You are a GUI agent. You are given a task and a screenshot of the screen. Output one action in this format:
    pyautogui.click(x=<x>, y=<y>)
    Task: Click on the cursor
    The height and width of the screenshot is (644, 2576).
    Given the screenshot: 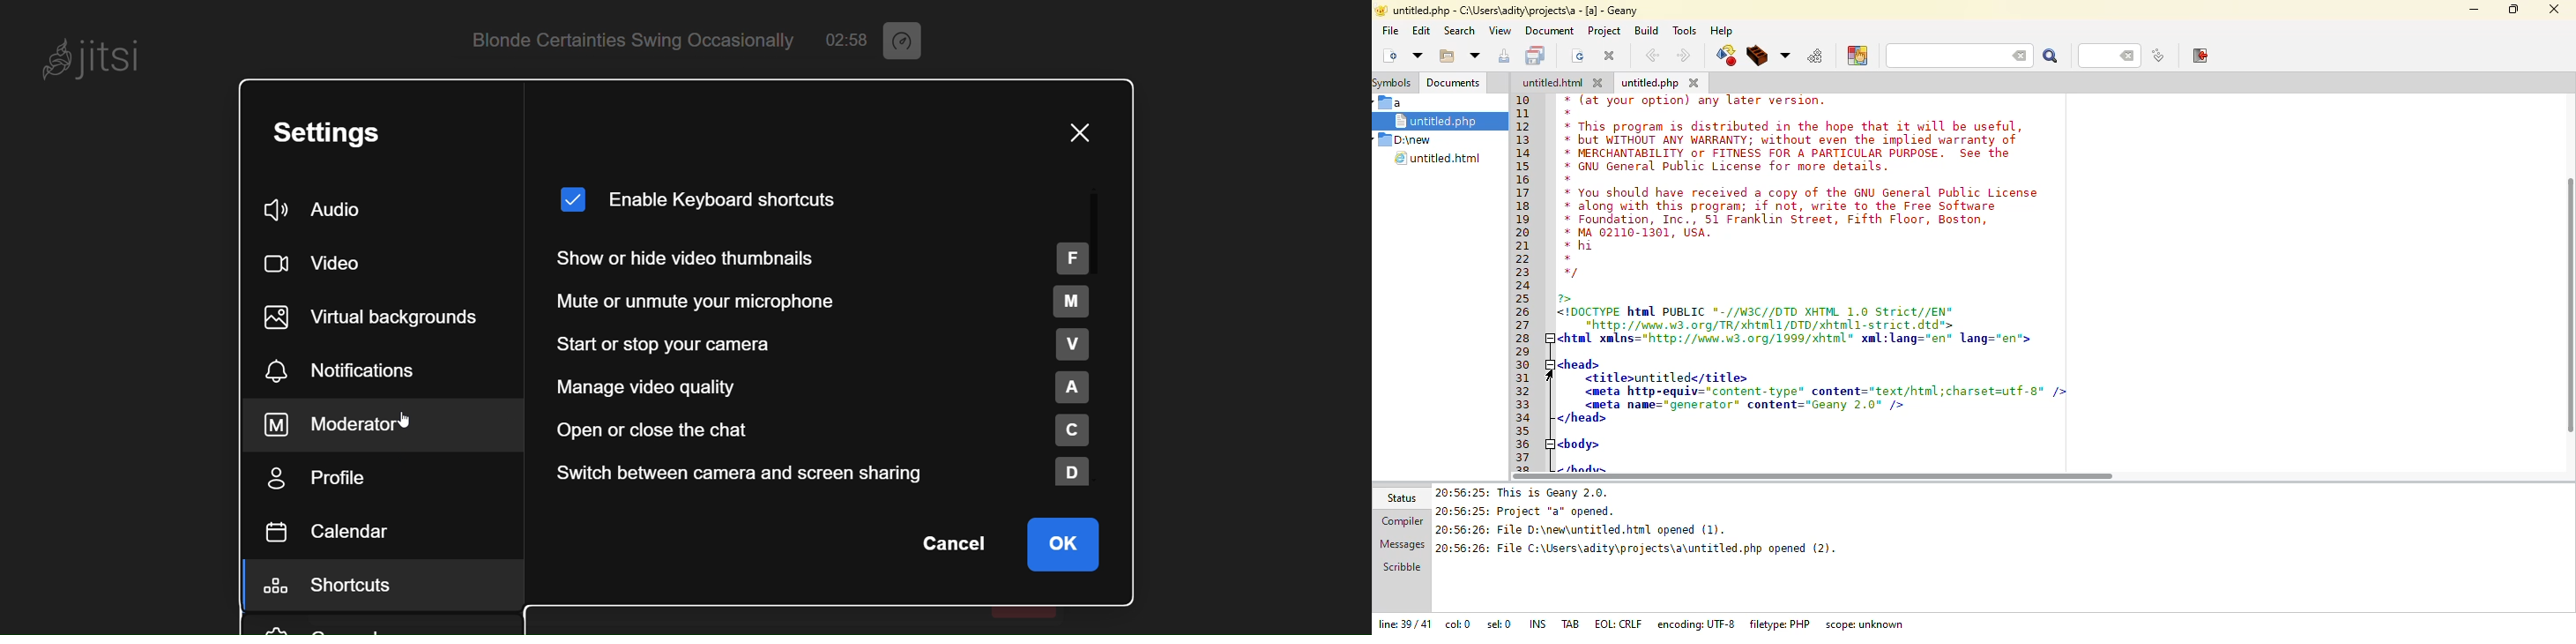 What is the action you would take?
    pyautogui.click(x=1552, y=376)
    